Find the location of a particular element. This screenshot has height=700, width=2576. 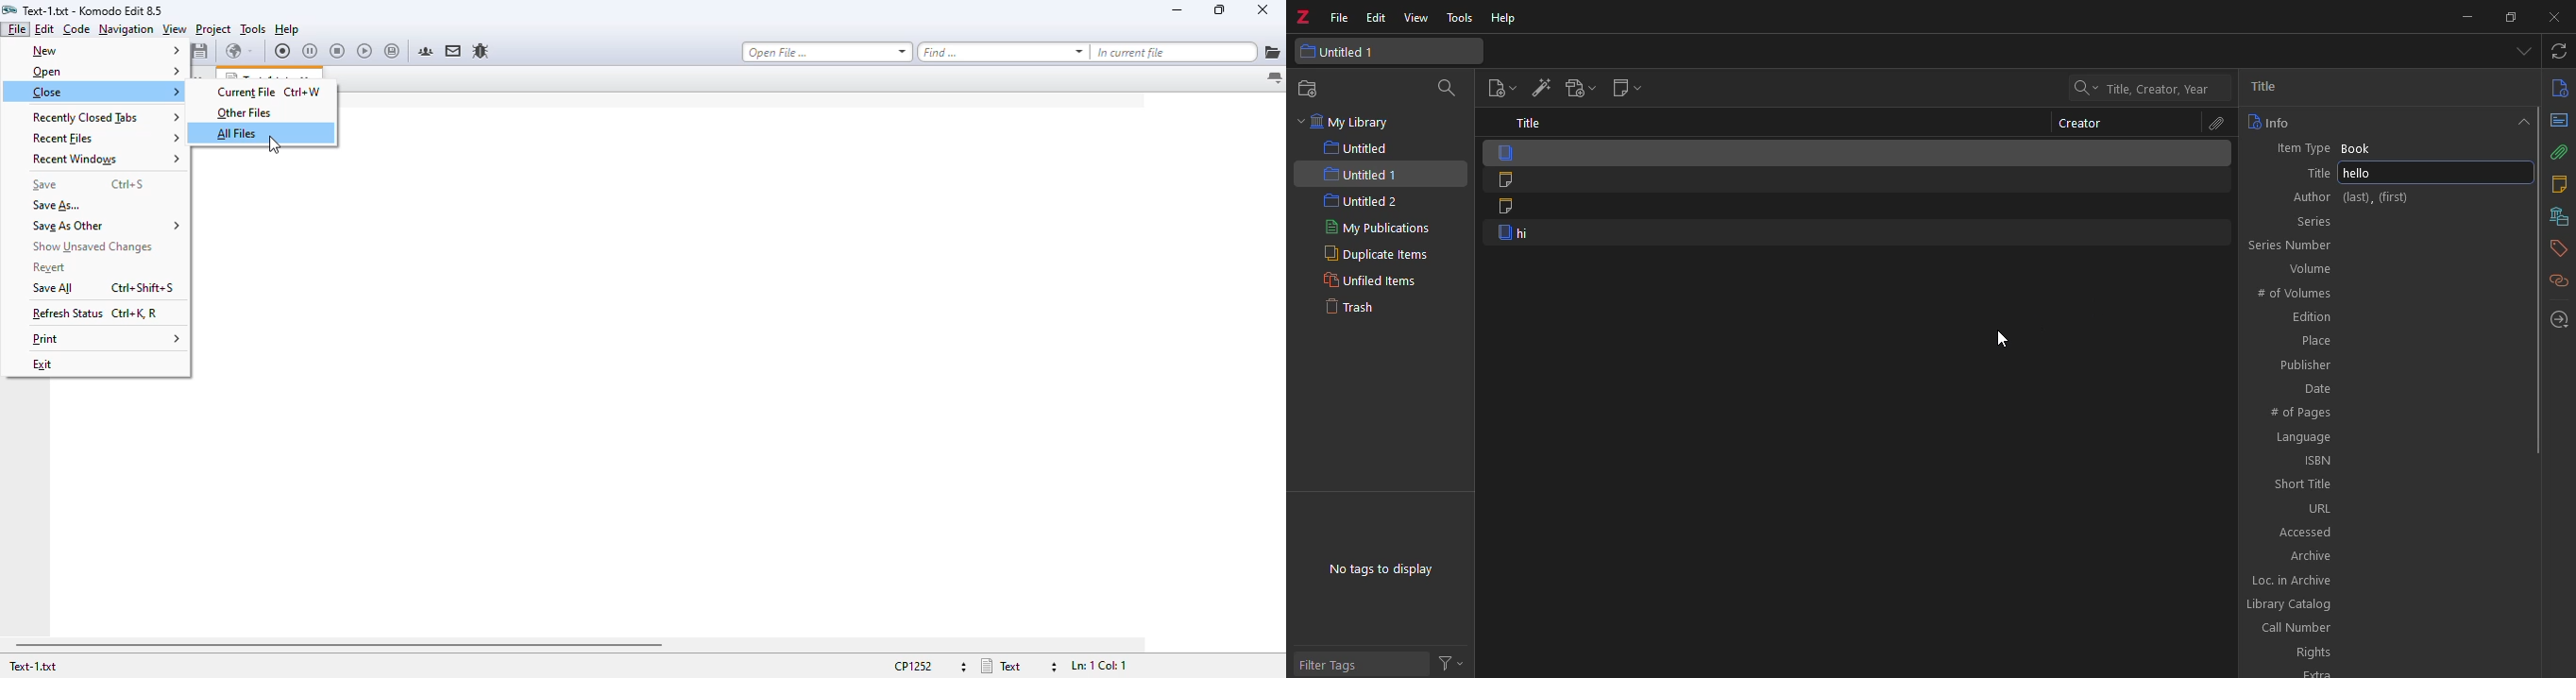

other files is located at coordinates (245, 113).